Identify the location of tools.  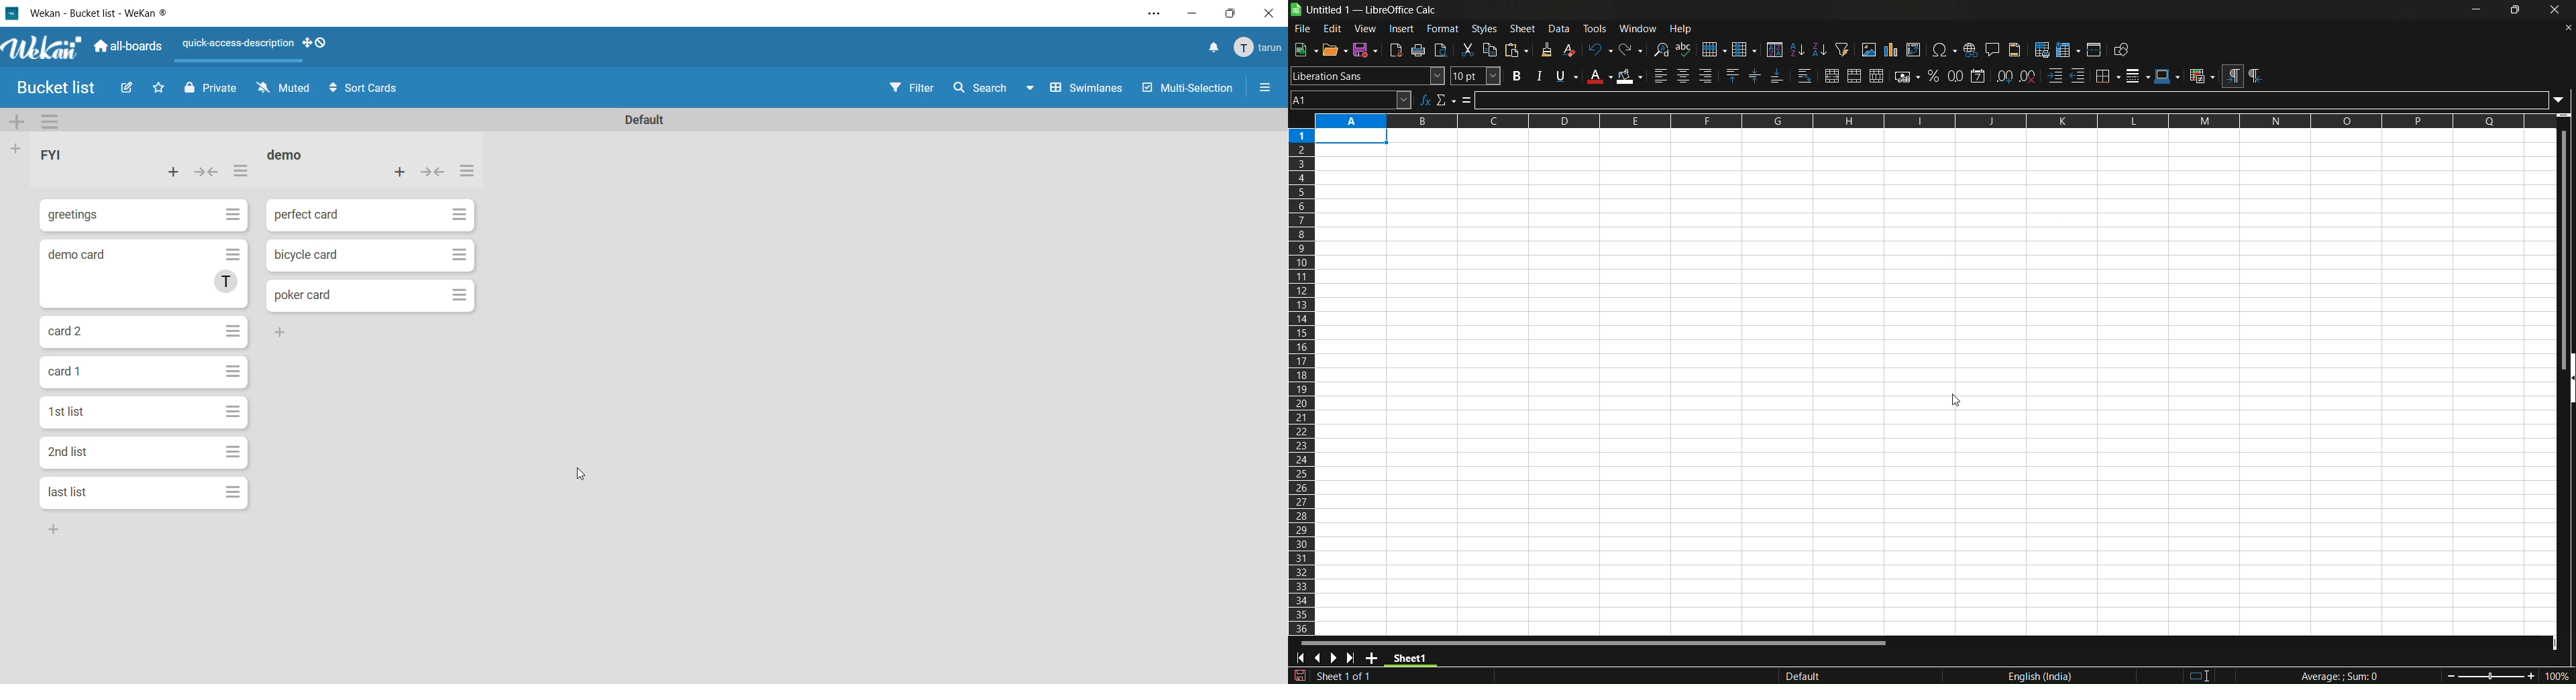
(1598, 28).